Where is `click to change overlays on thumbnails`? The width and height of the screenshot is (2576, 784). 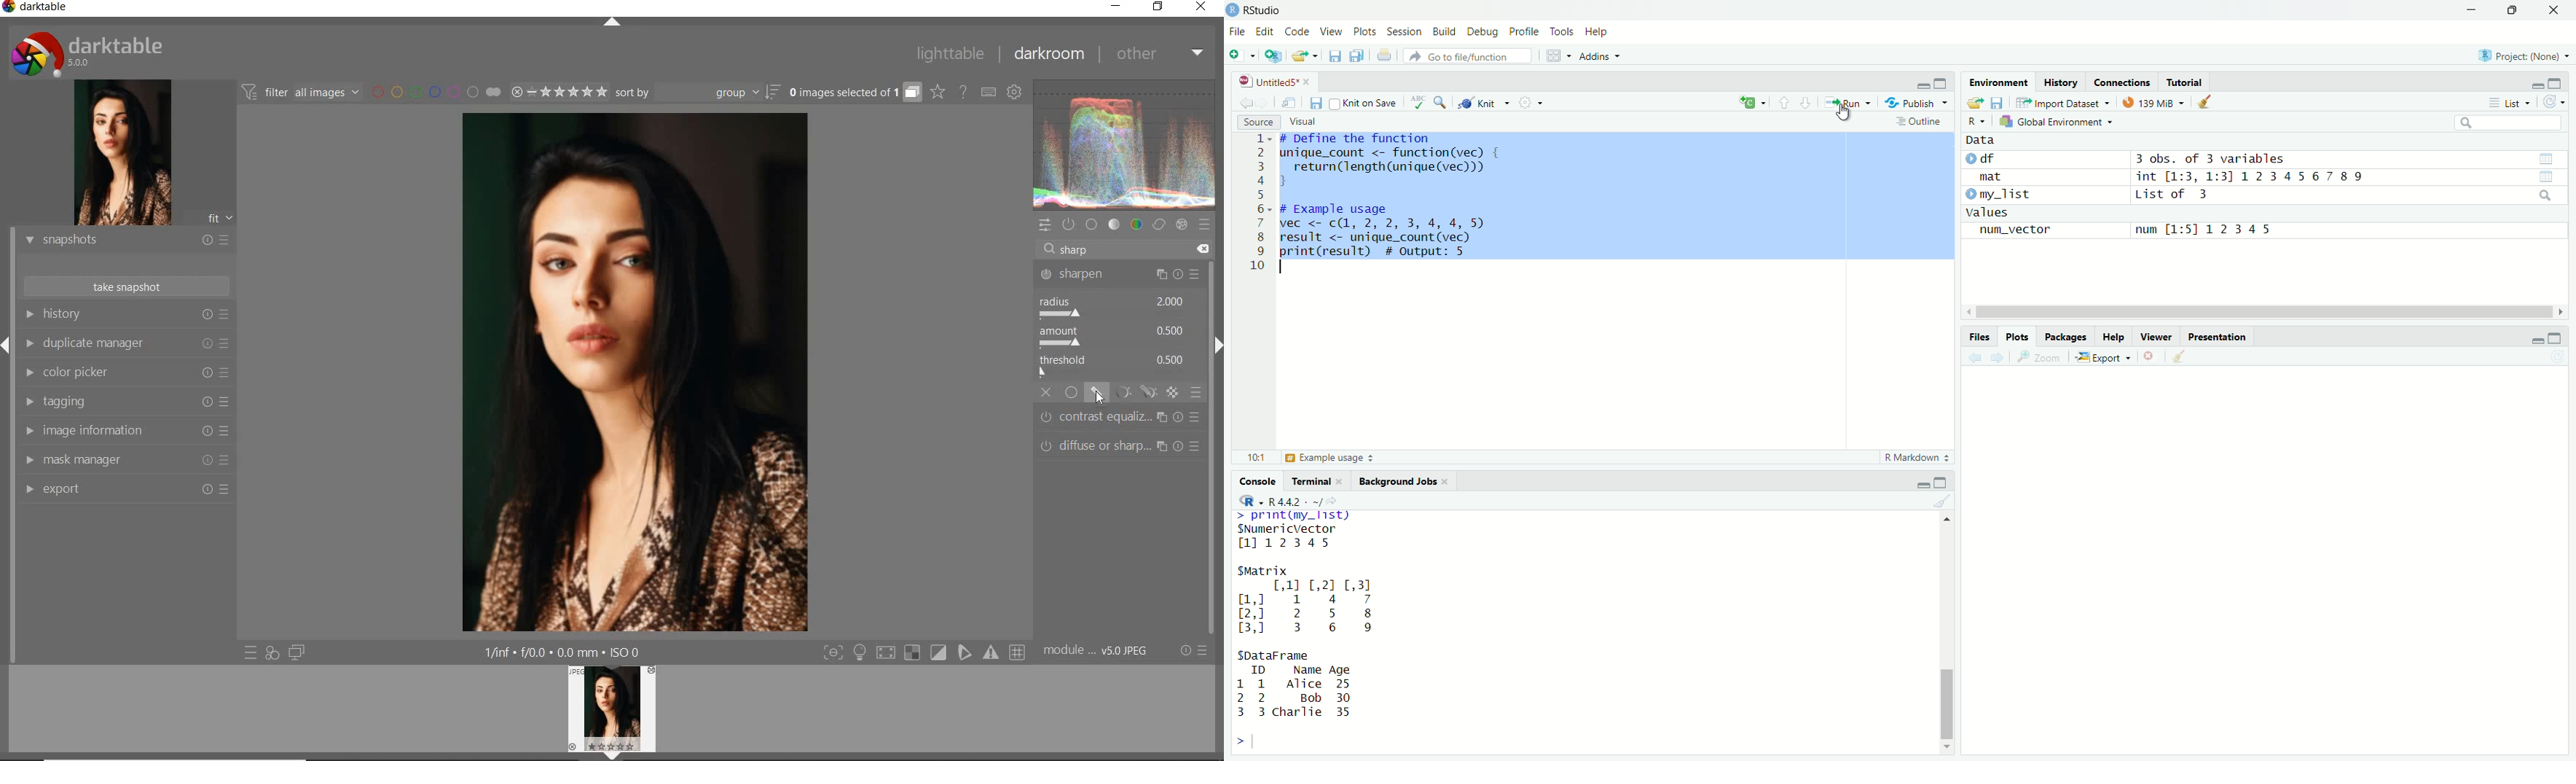 click to change overlays on thumbnails is located at coordinates (938, 93).